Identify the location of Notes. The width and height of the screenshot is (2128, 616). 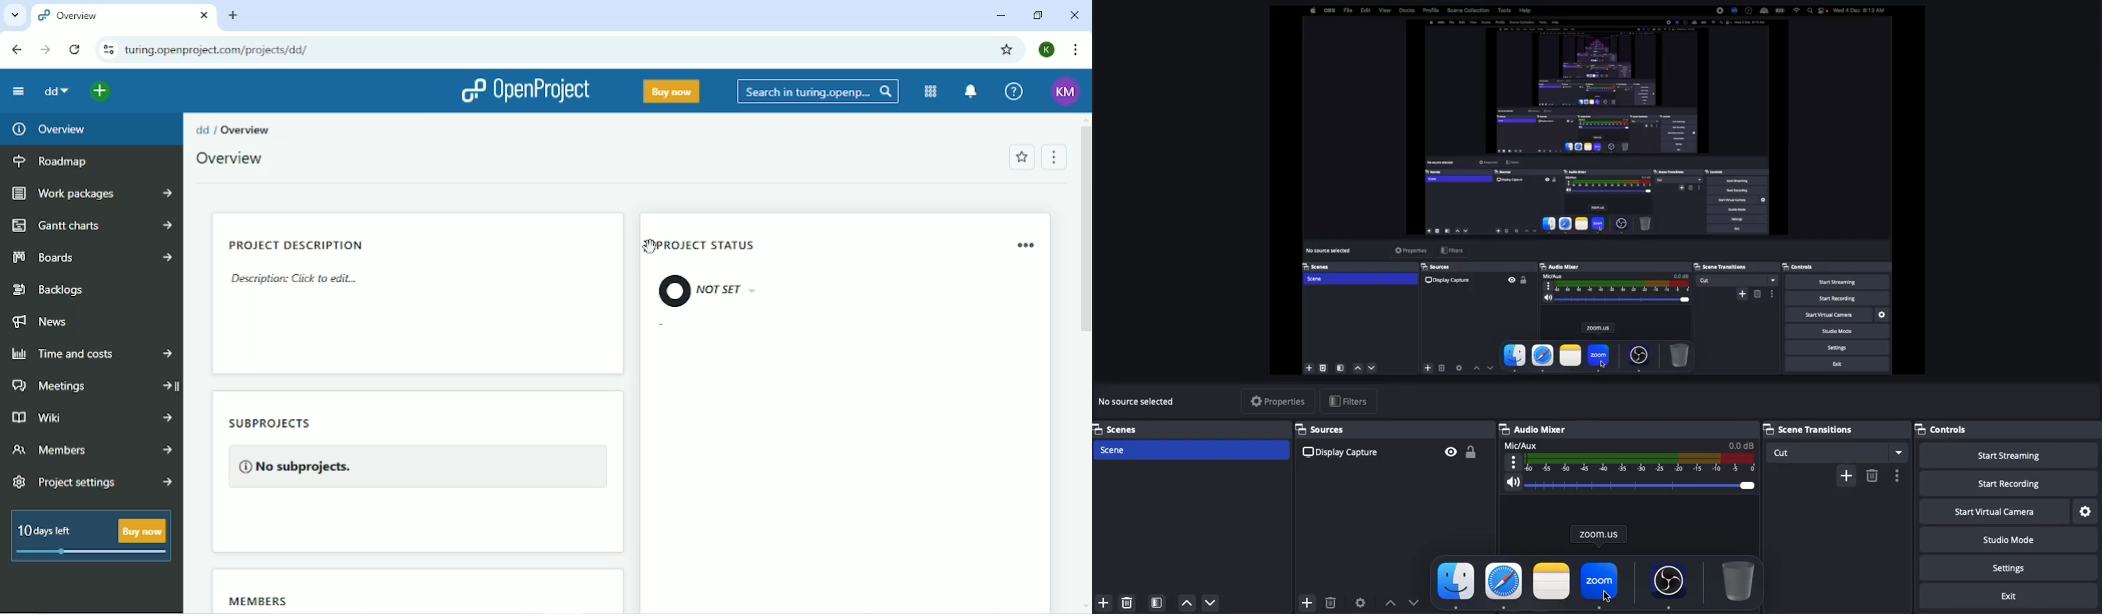
(1550, 580).